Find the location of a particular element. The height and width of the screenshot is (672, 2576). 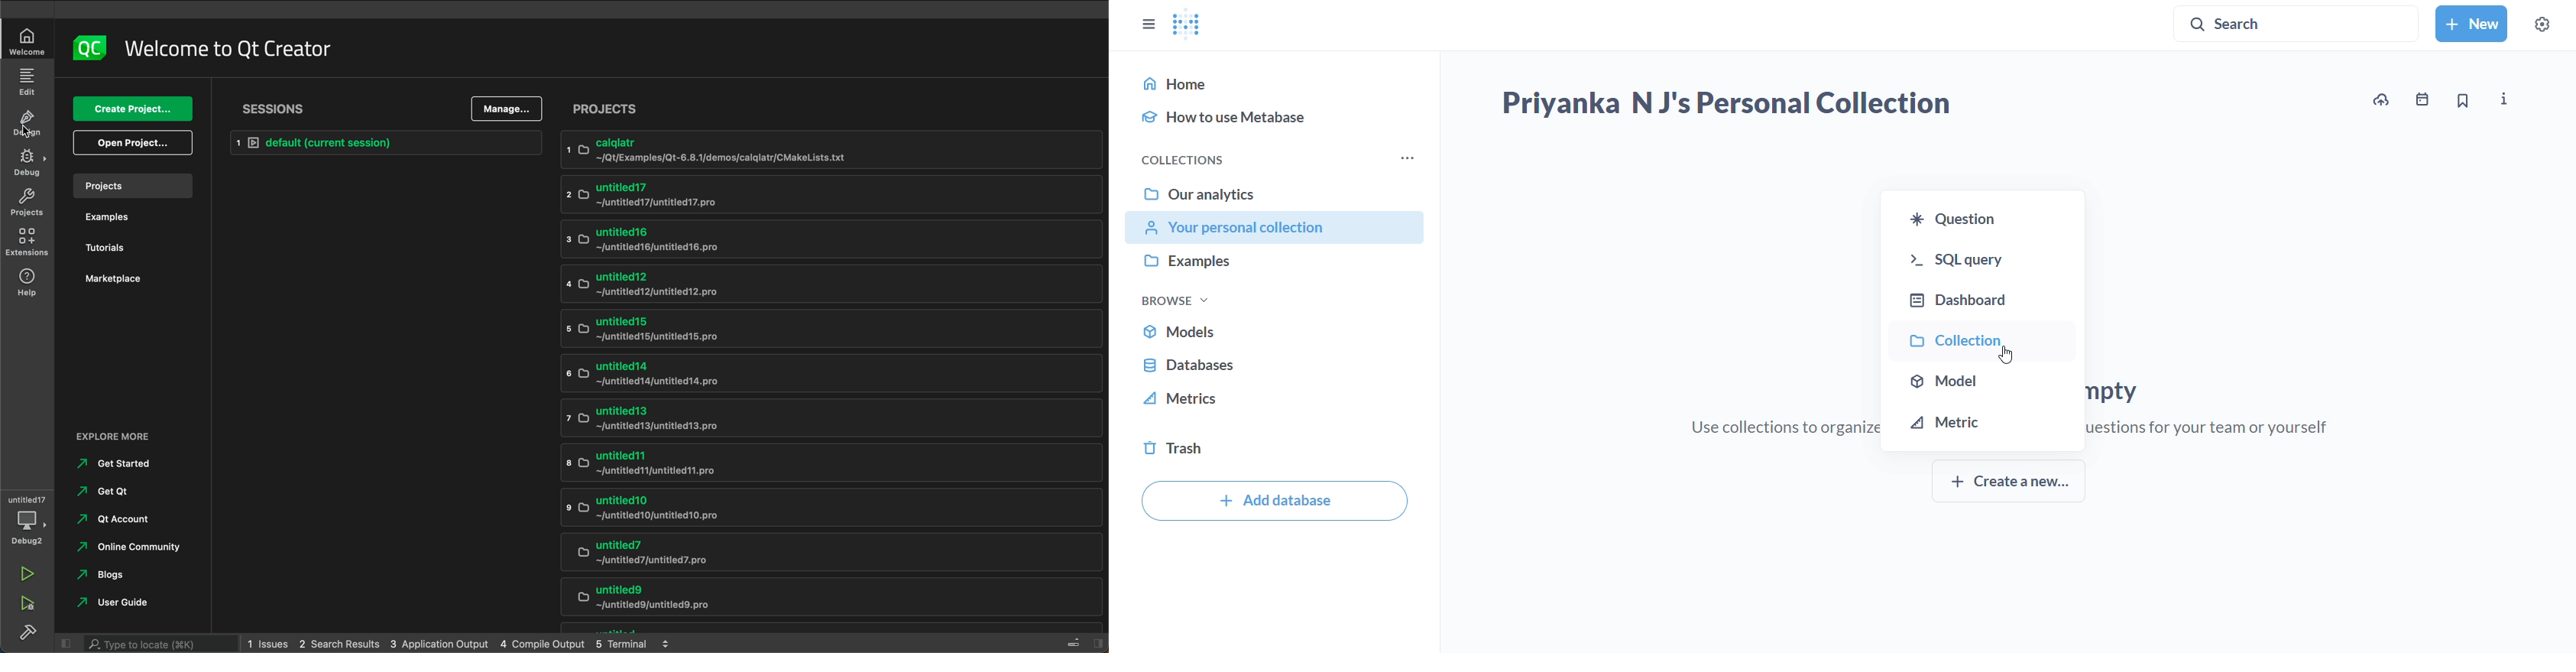

examples is located at coordinates (134, 219).